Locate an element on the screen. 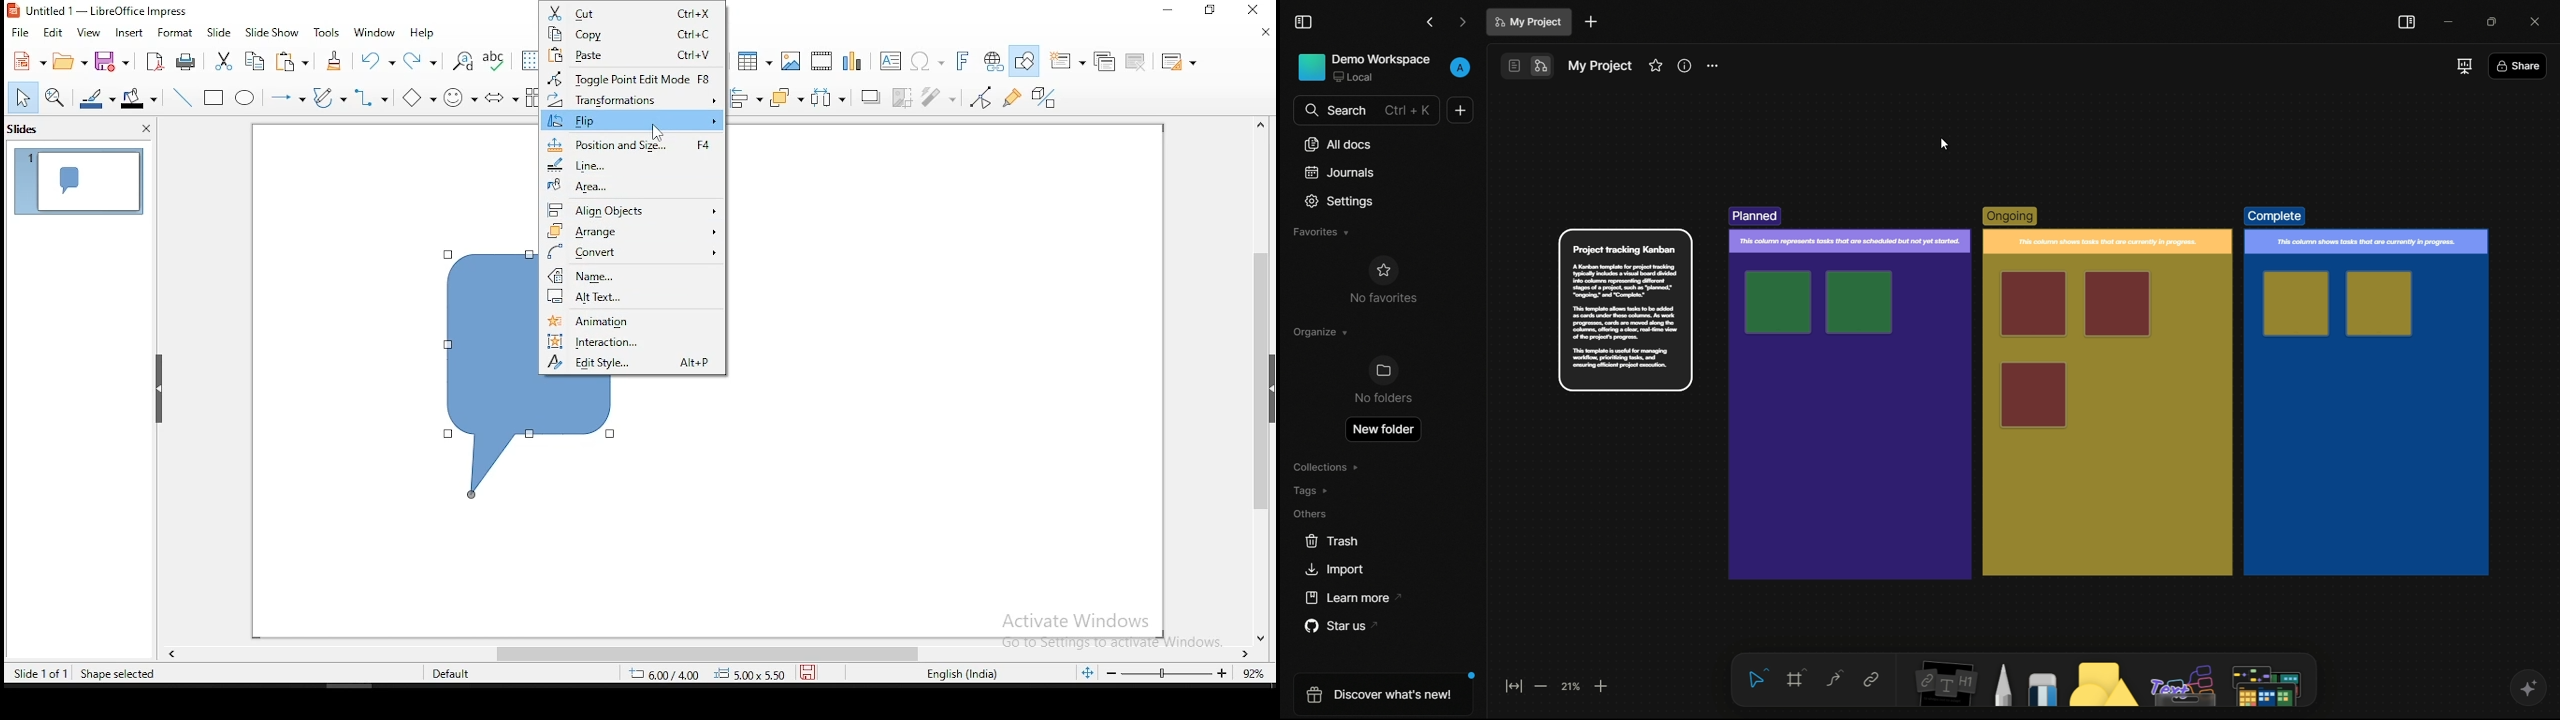 Image resolution: width=2576 pixels, height=728 pixels. others is located at coordinates (2185, 685).